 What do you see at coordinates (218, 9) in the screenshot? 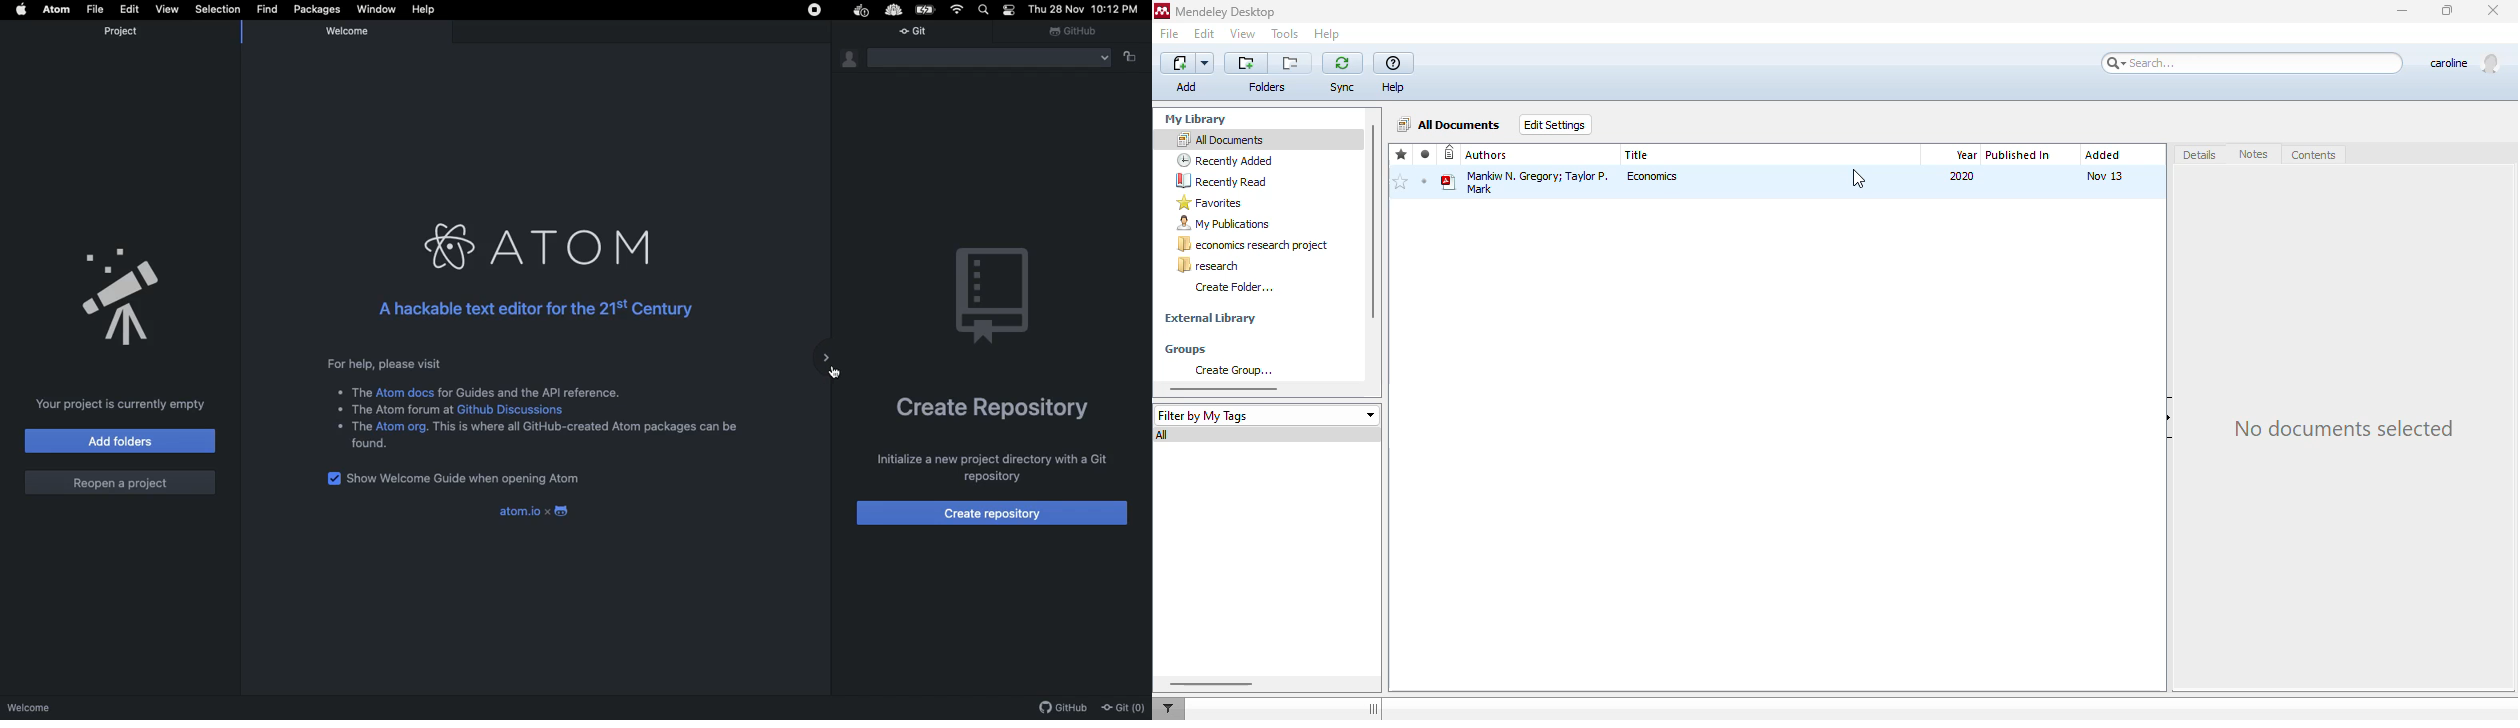
I see `Selection` at bounding box center [218, 9].